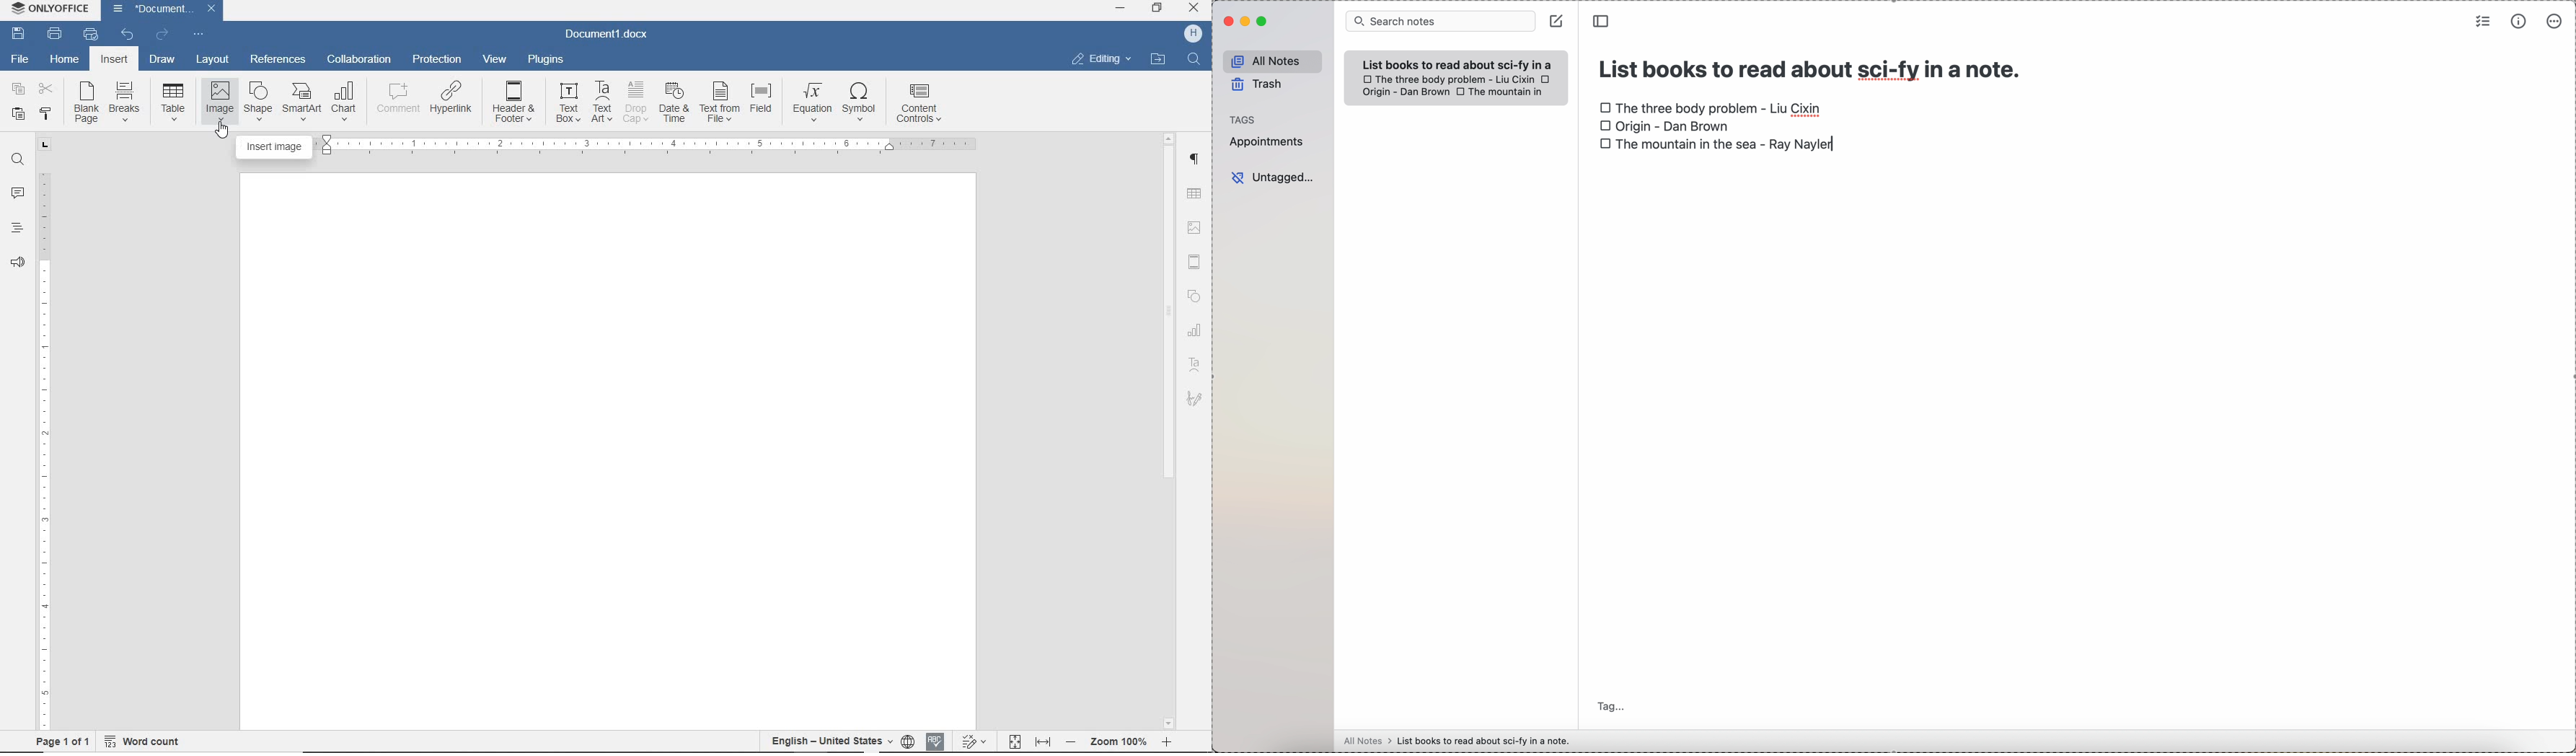  I want to click on toggle sidebar, so click(1602, 20).